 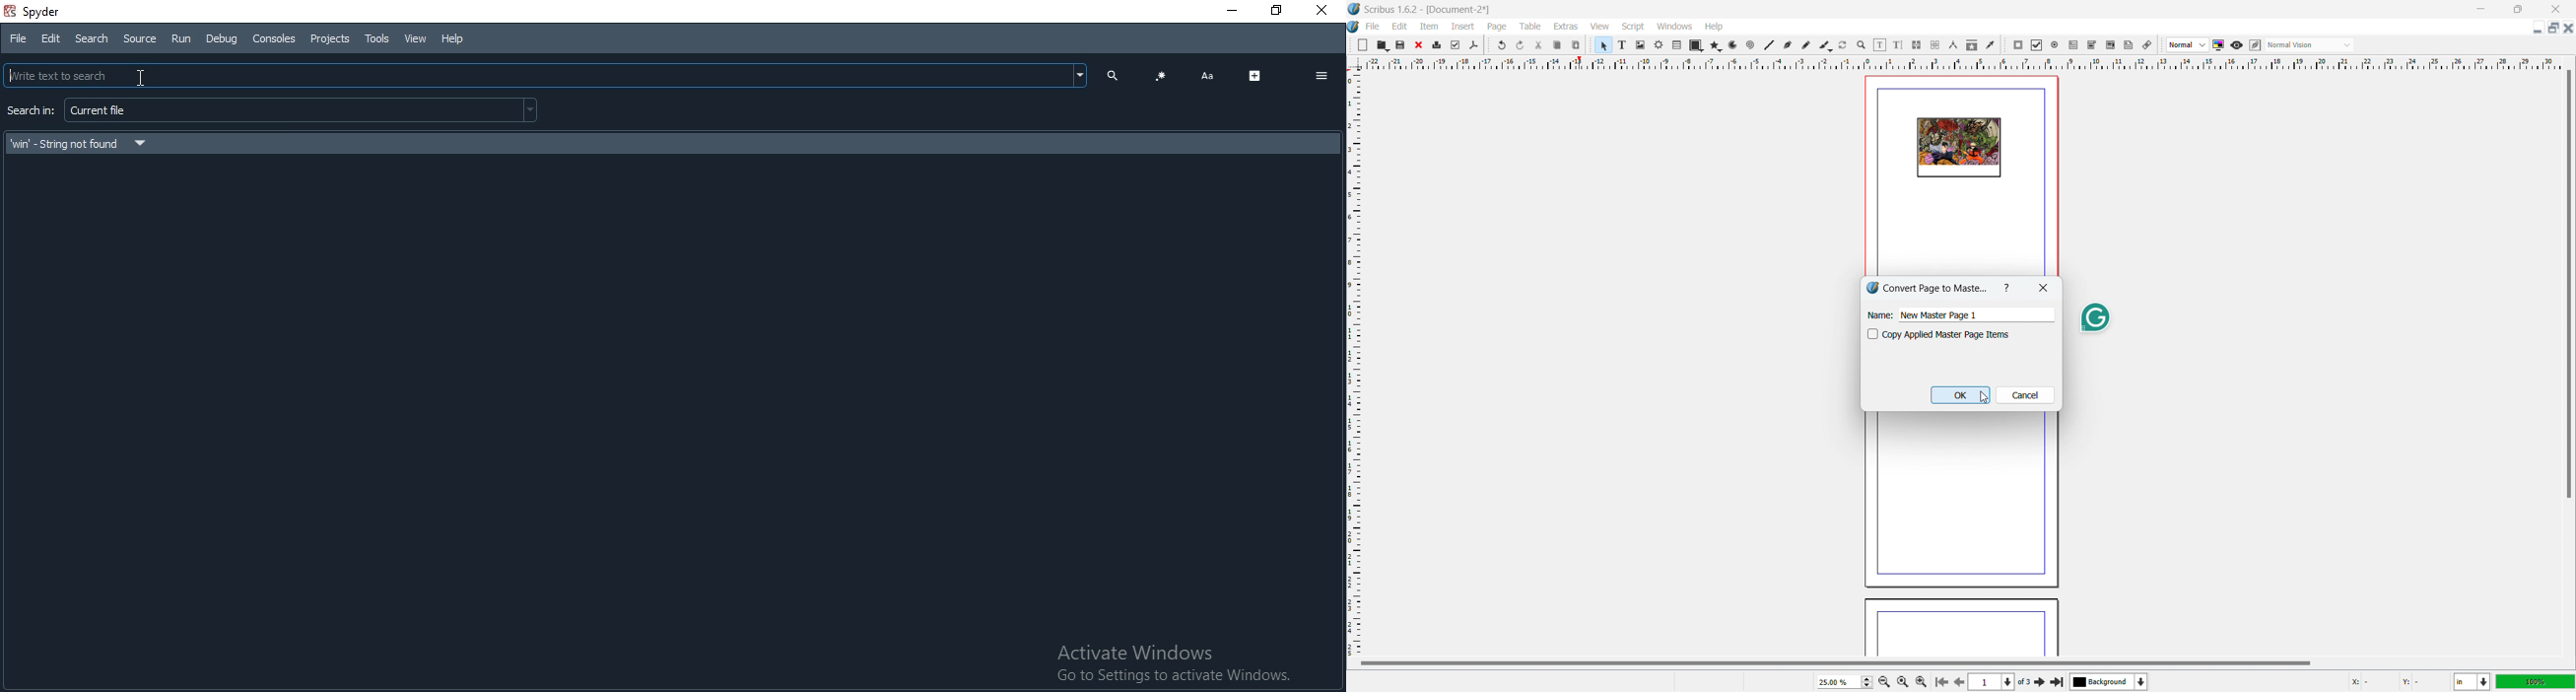 I want to click on unit of measurement, so click(x=2472, y=682).